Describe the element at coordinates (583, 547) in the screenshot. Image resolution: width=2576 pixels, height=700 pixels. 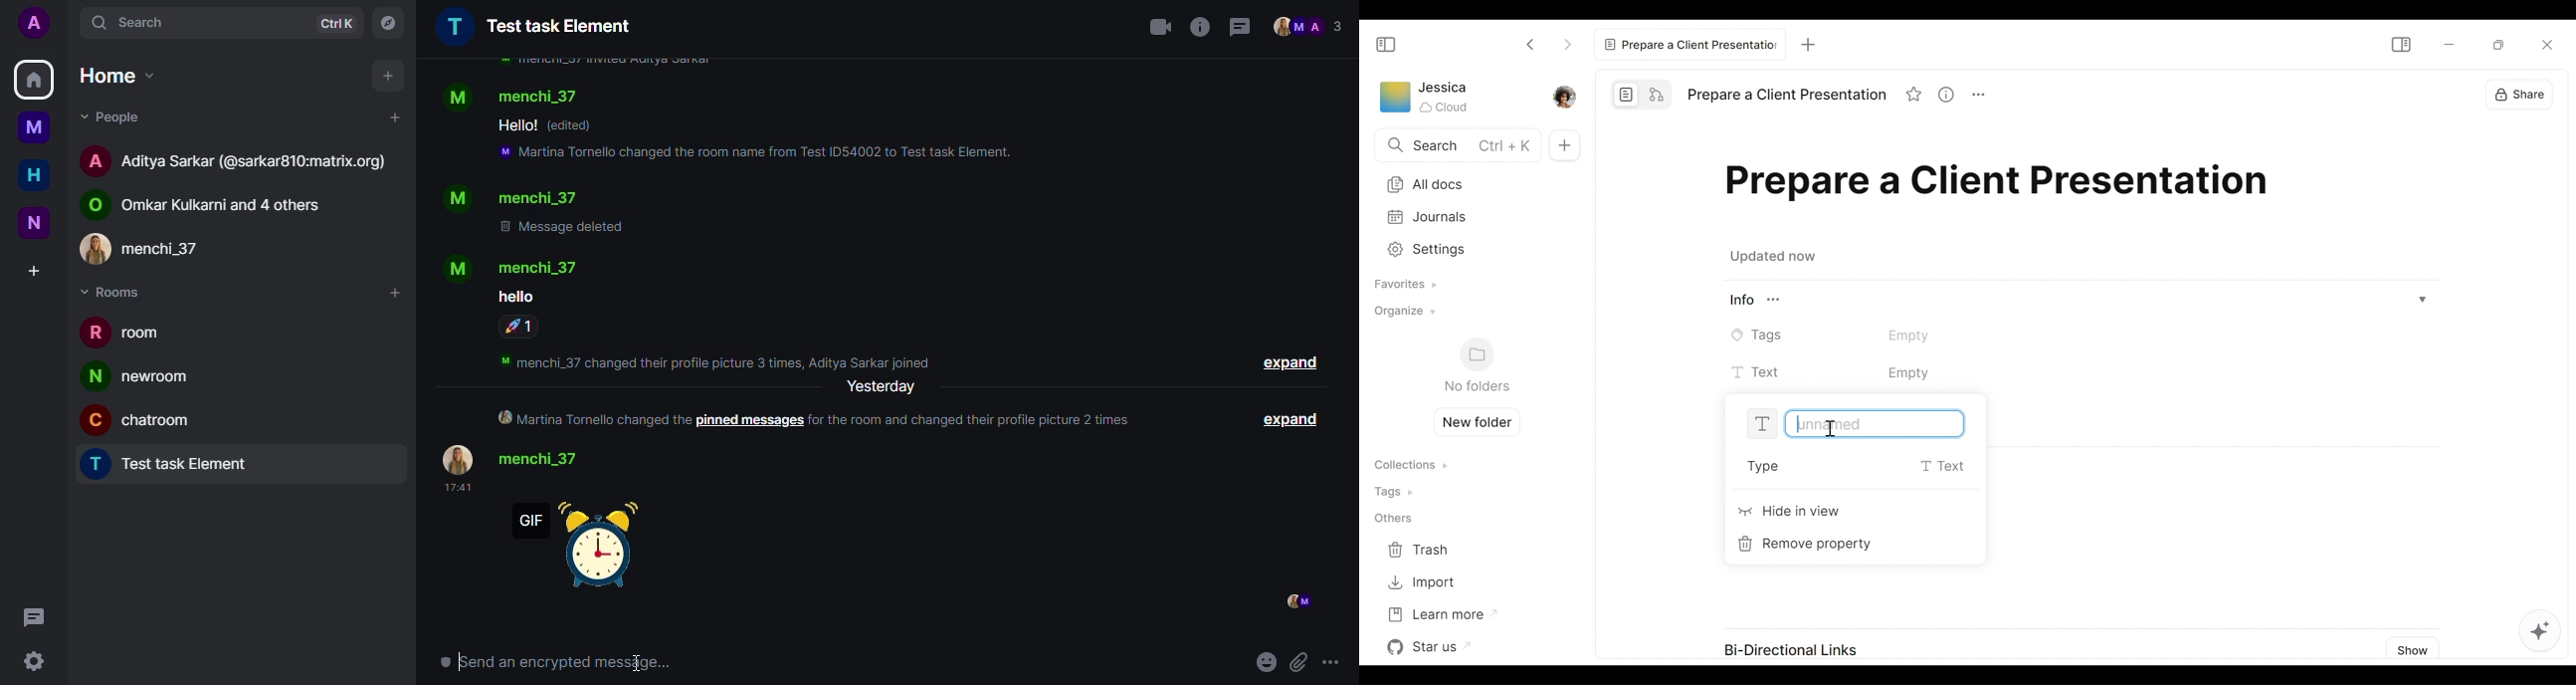
I see `gif` at that location.